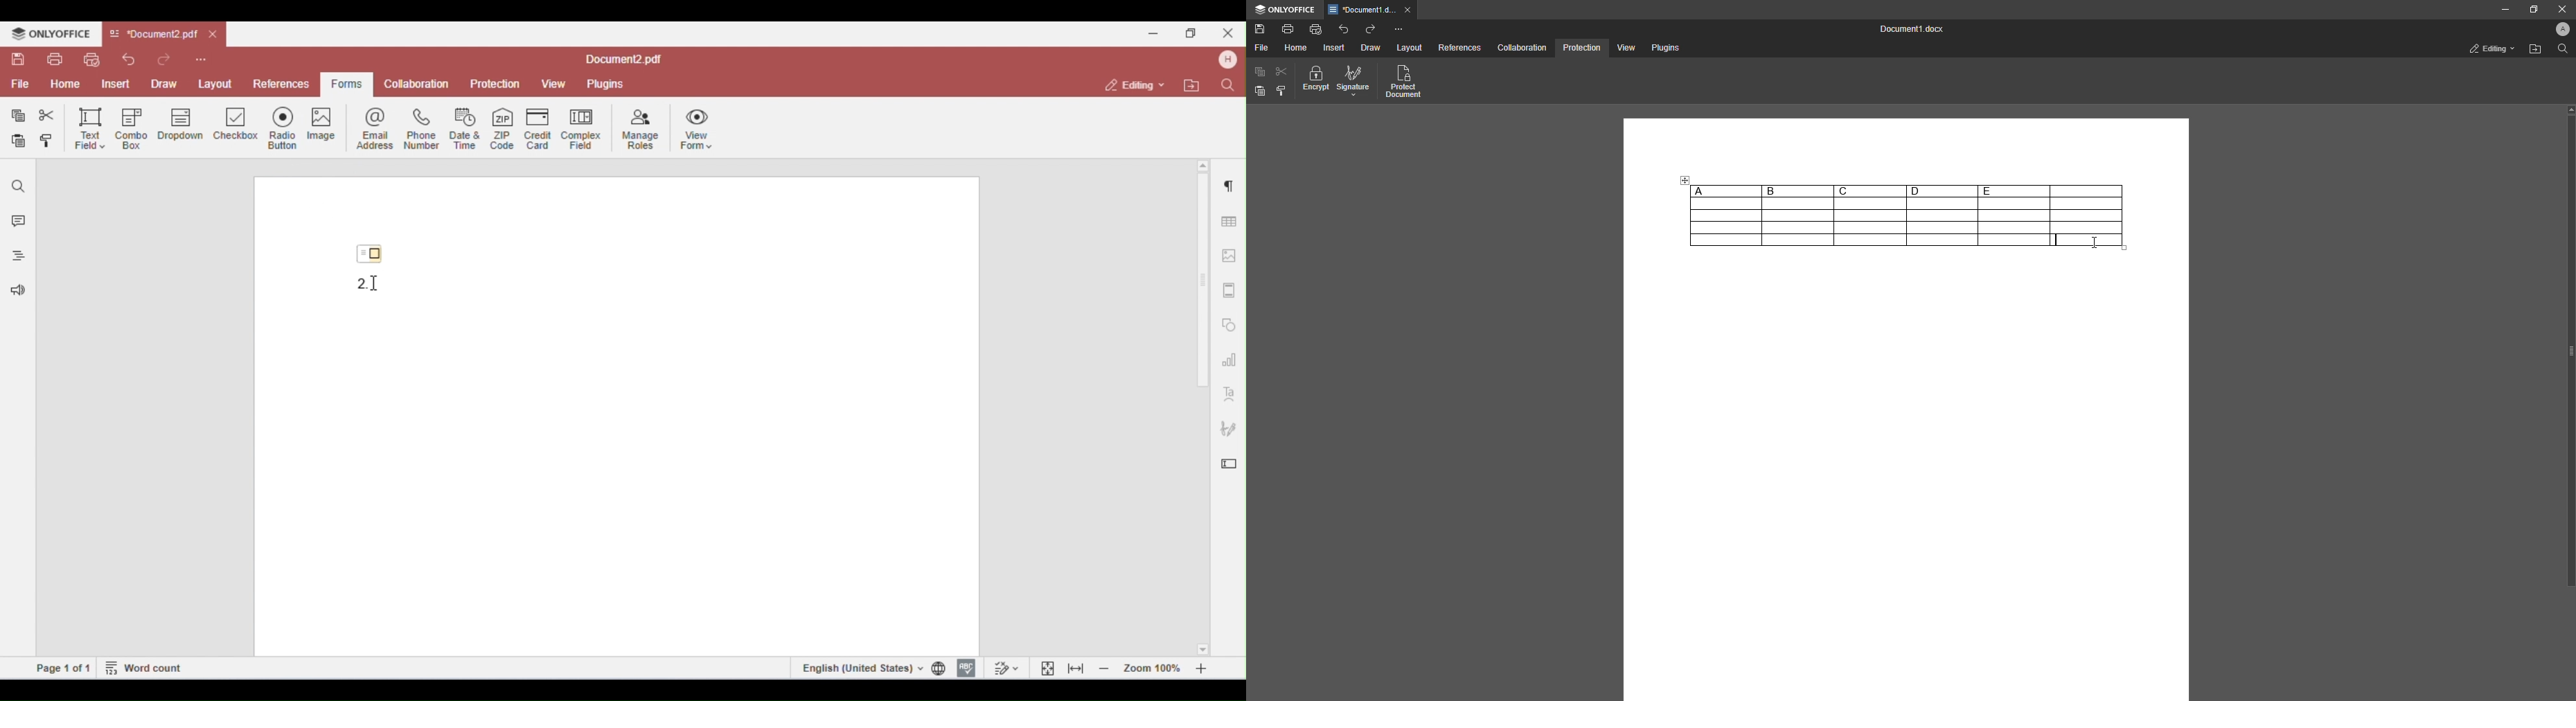 The image size is (2576, 728). What do you see at coordinates (2533, 51) in the screenshot?
I see `New folder` at bounding box center [2533, 51].